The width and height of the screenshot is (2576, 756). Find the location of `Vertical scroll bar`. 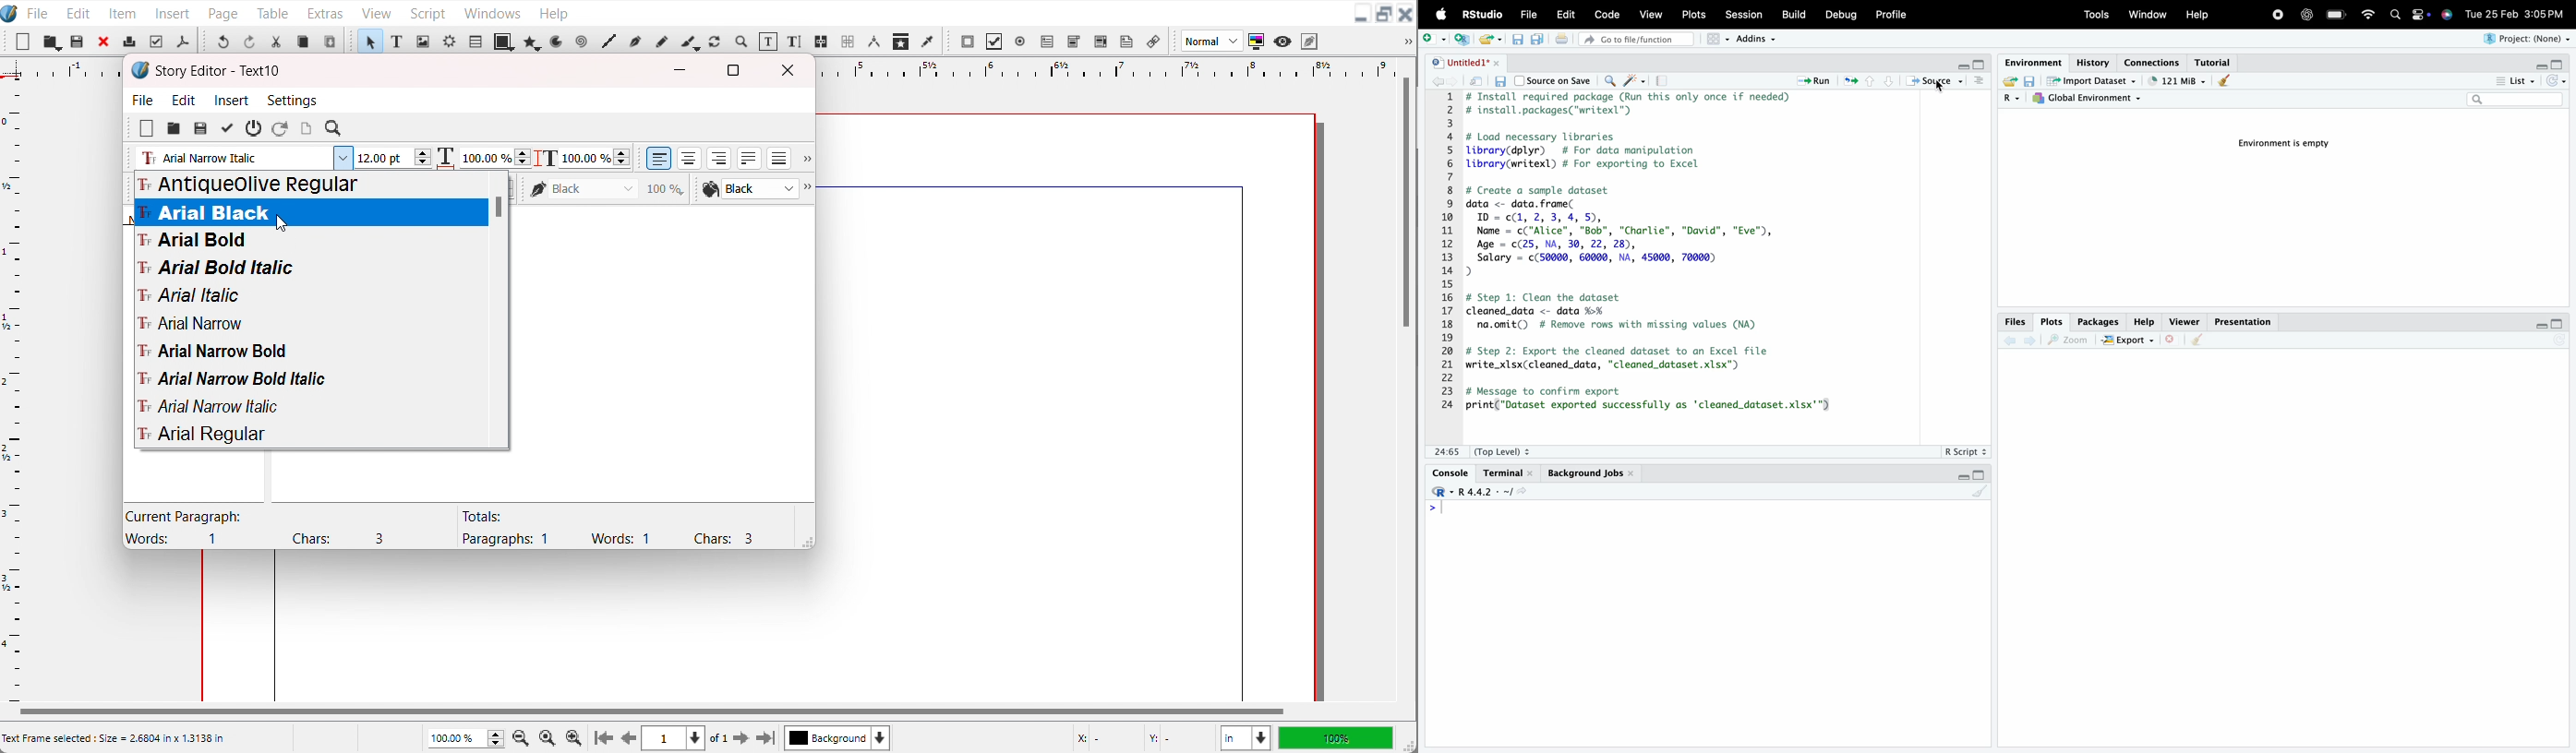

Vertical scroll bar is located at coordinates (1406, 204).